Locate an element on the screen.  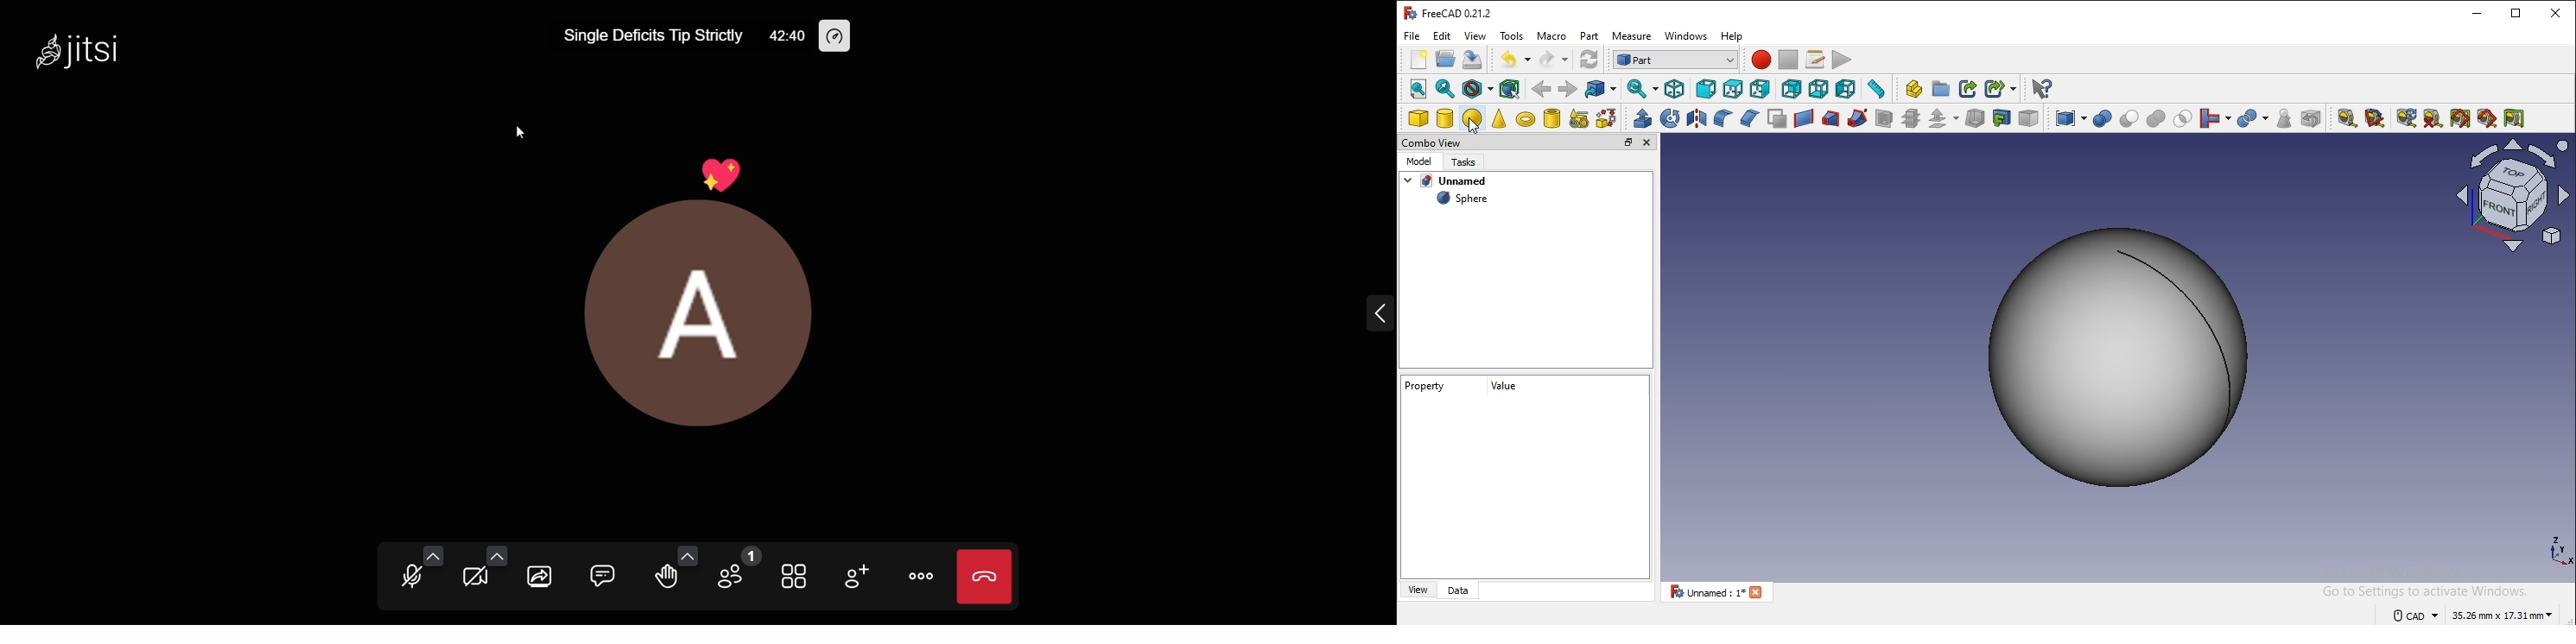
right is located at coordinates (1762, 90).